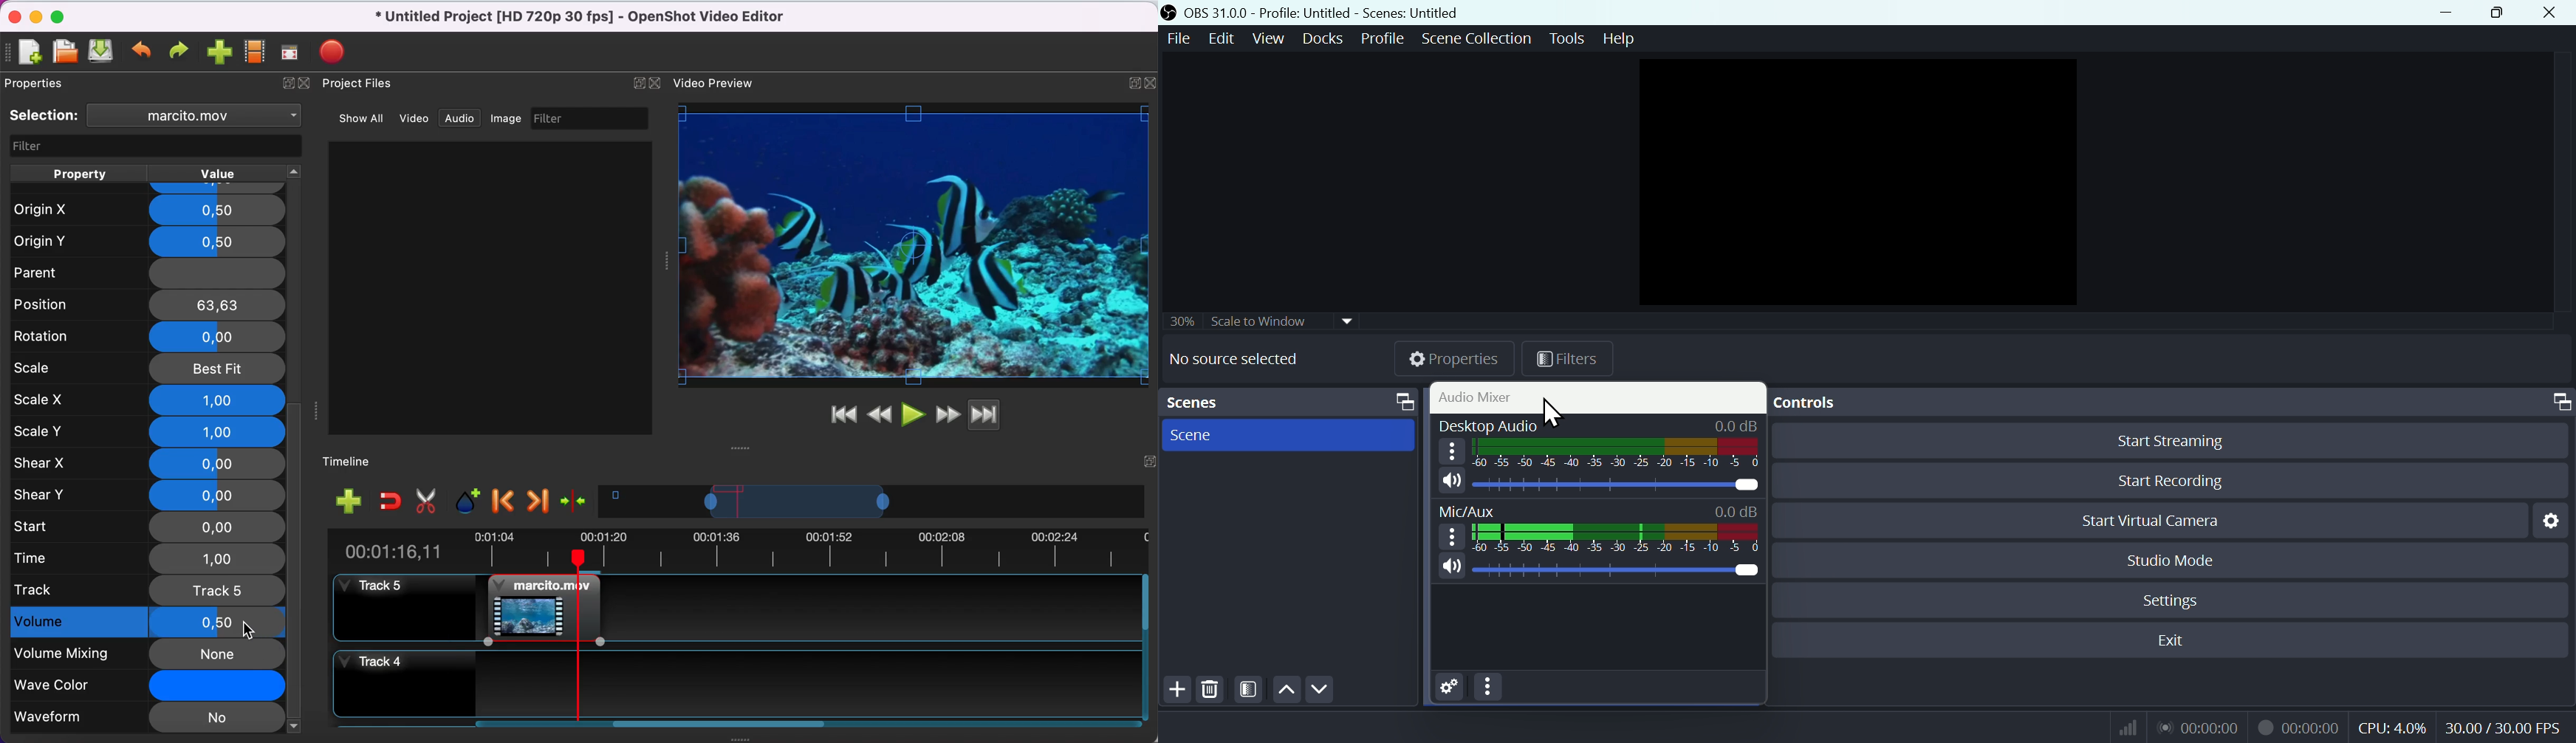 The width and height of the screenshot is (2576, 756). What do you see at coordinates (30, 51) in the screenshot?
I see `new file` at bounding box center [30, 51].